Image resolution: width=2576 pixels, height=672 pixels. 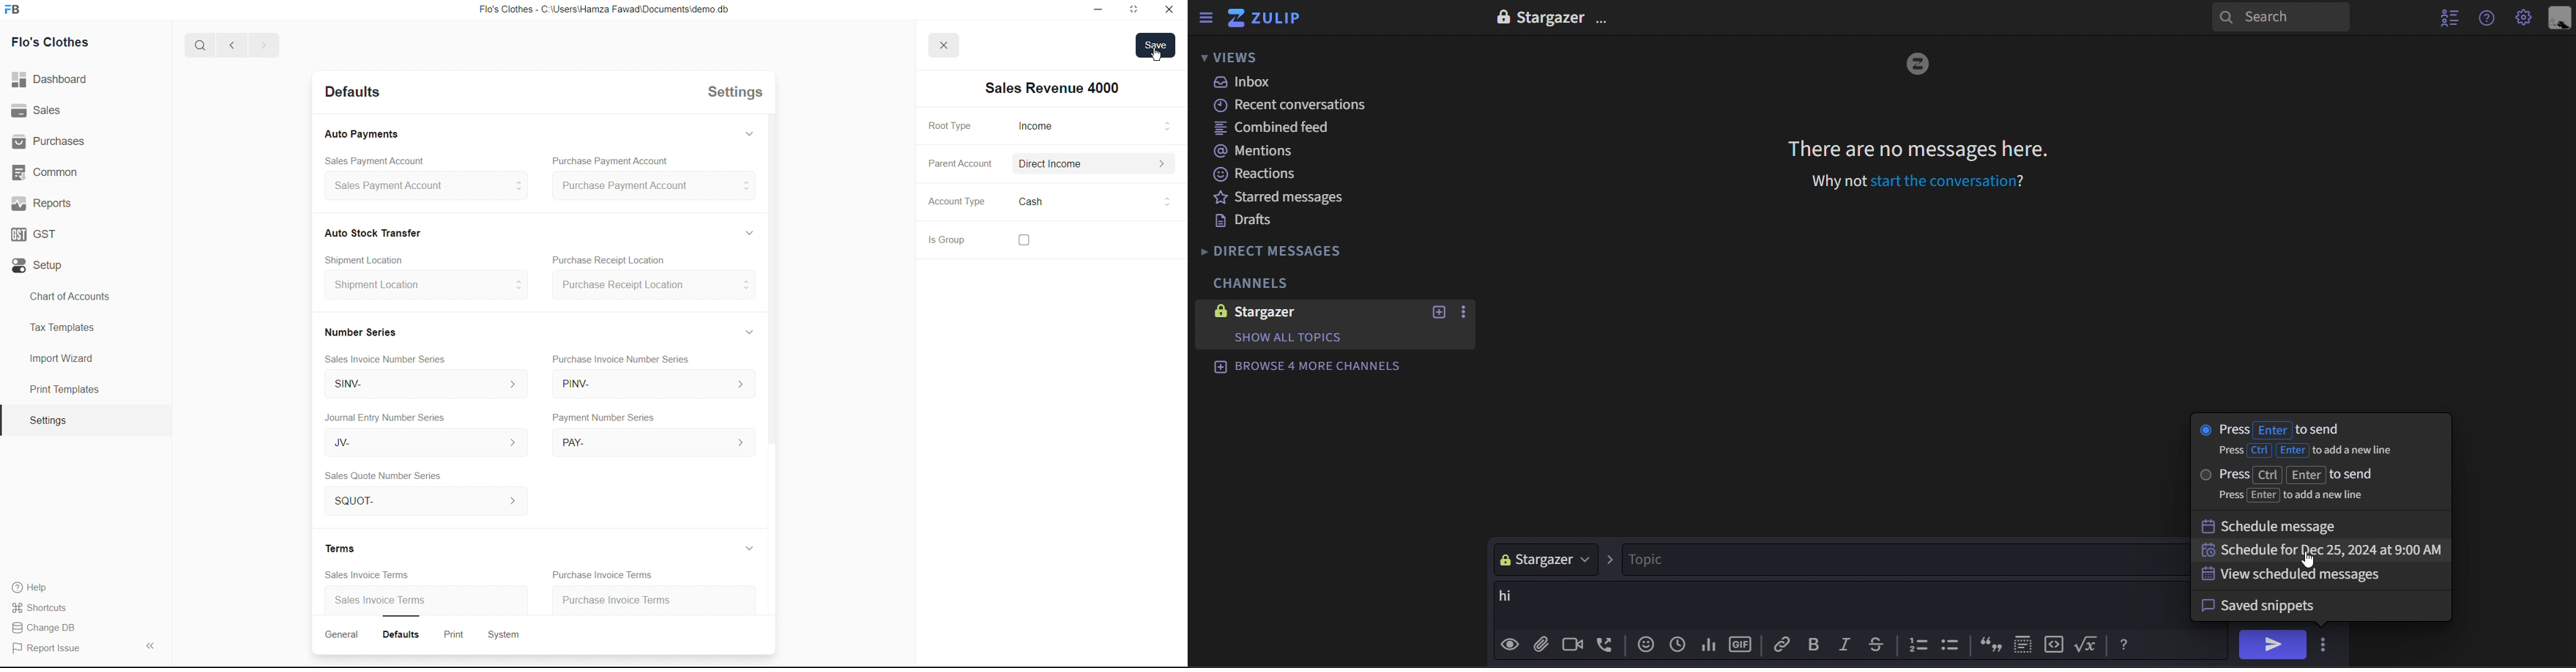 What do you see at coordinates (425, 289) in the screenshot?
I see `Shipment Location` at bounding box center [425, 289].